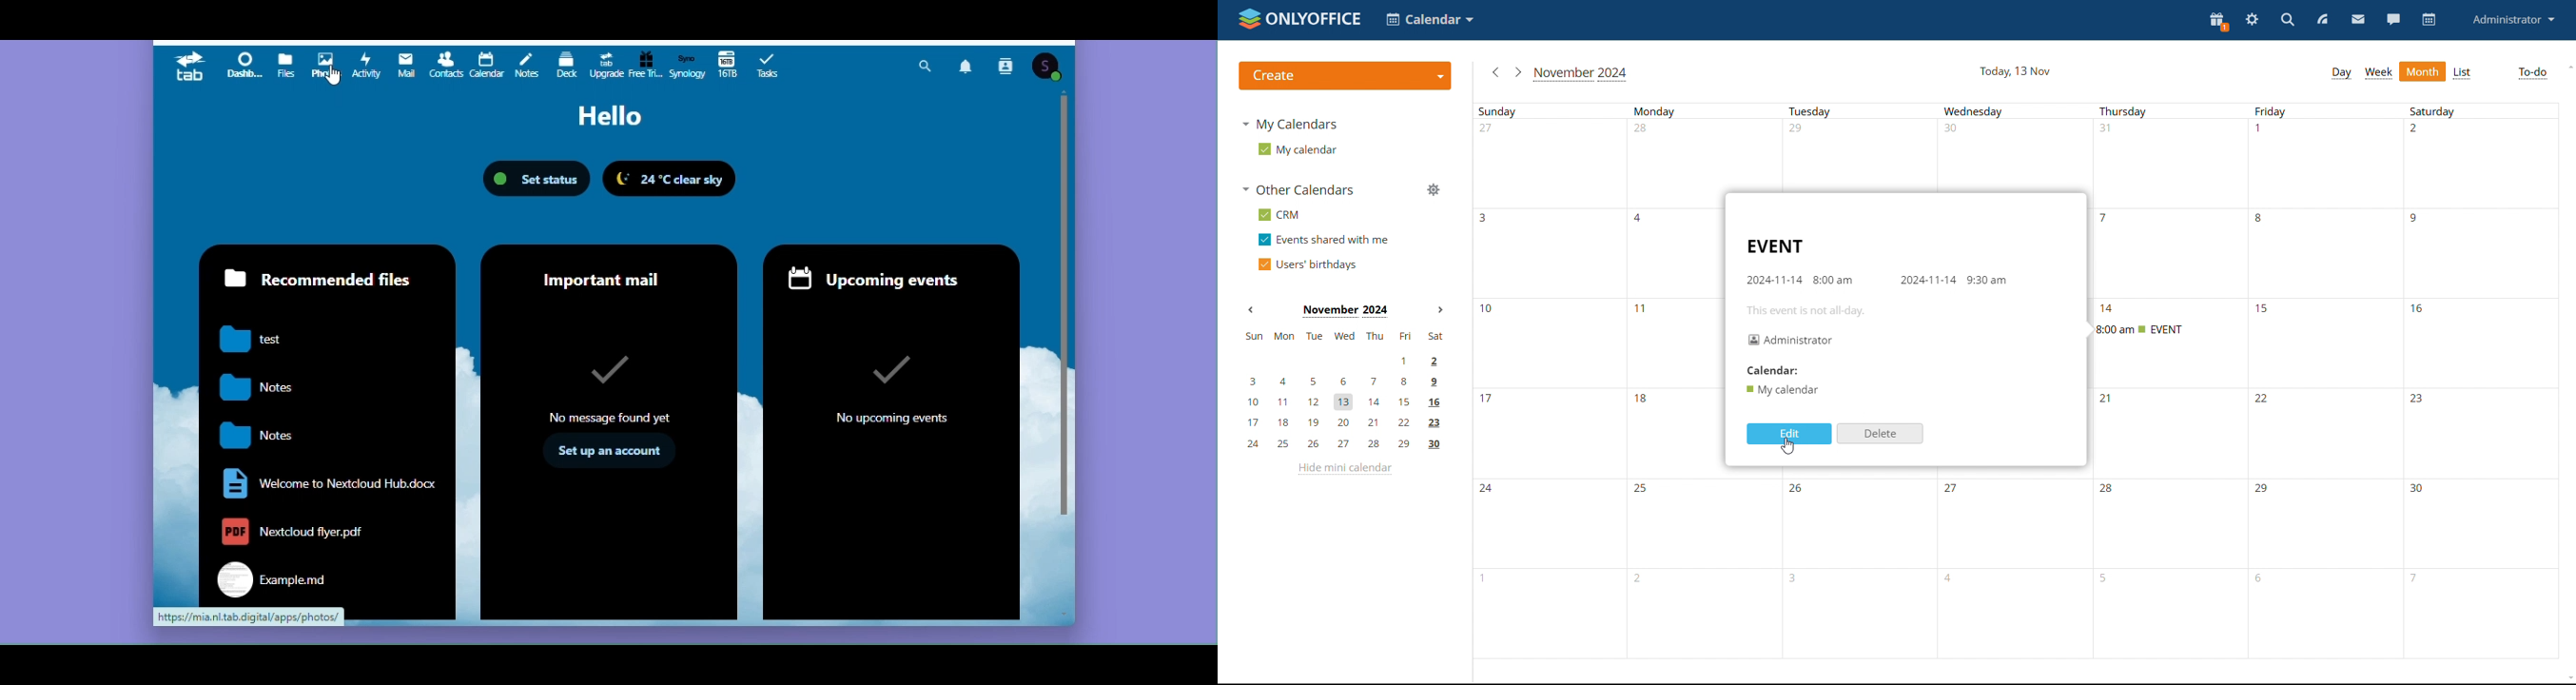  Describe the element at coordinates (1808, 311) in the screenshot. I see `this event is not all-day` at that location.